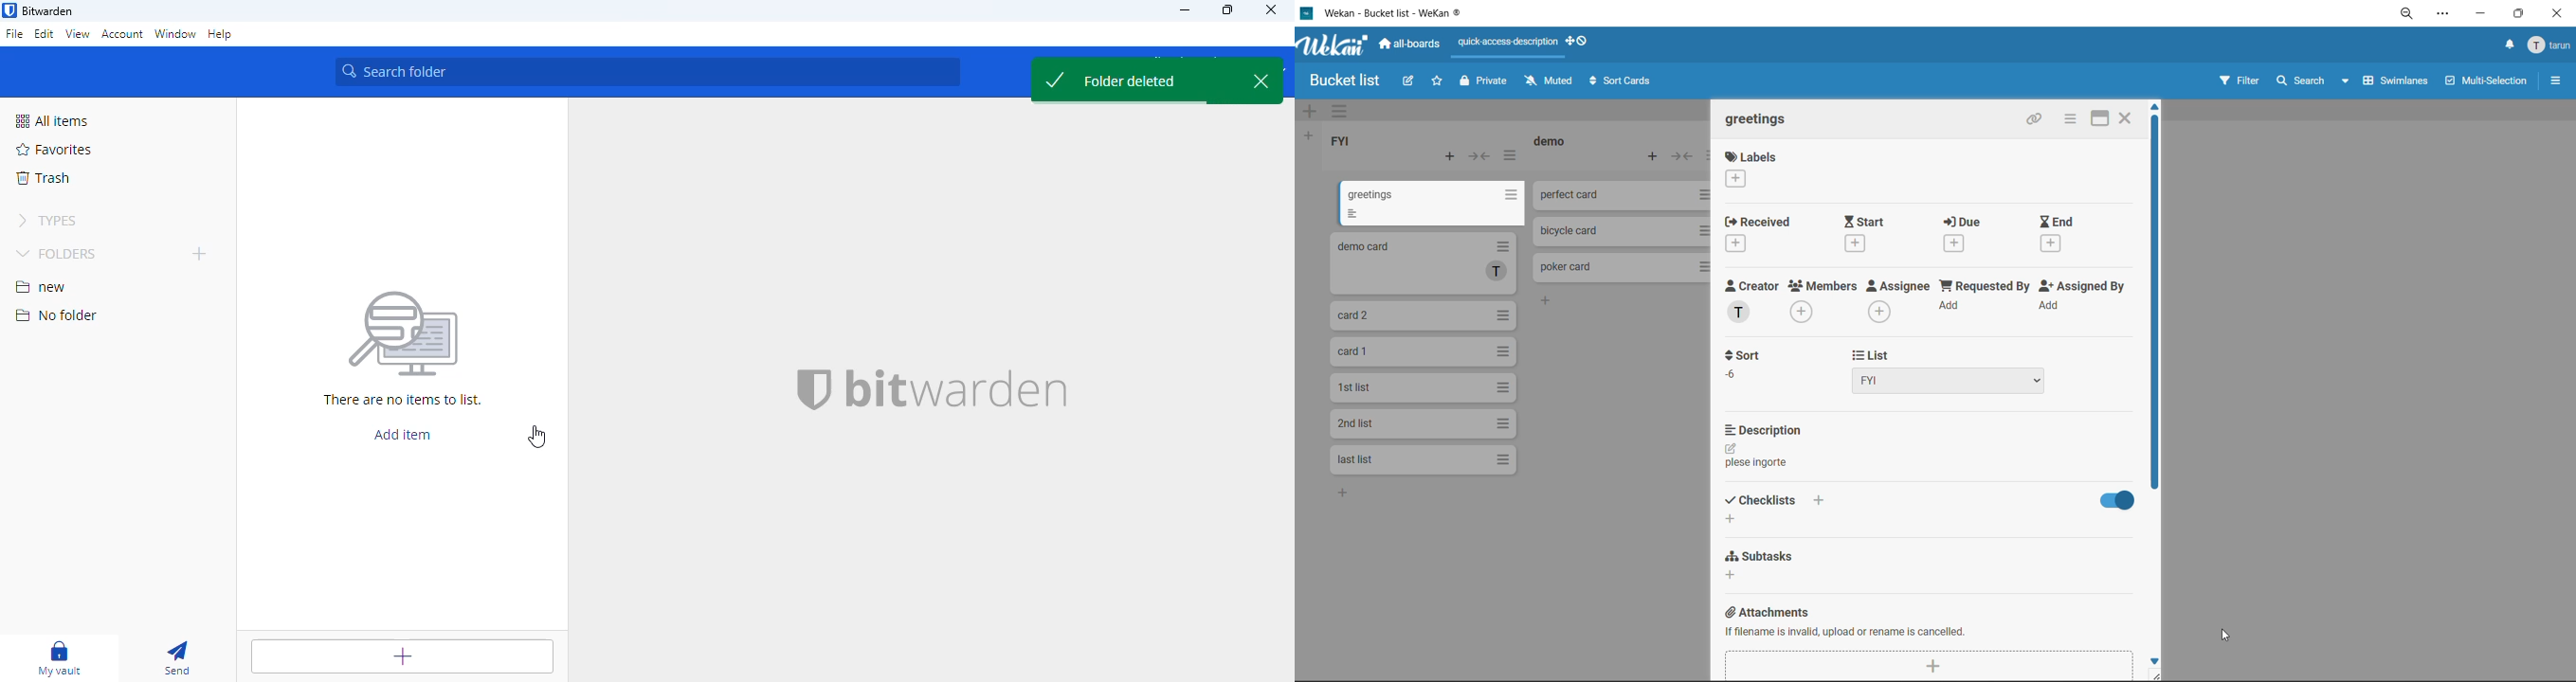  I want to click on maximize, so click(2103, 119).